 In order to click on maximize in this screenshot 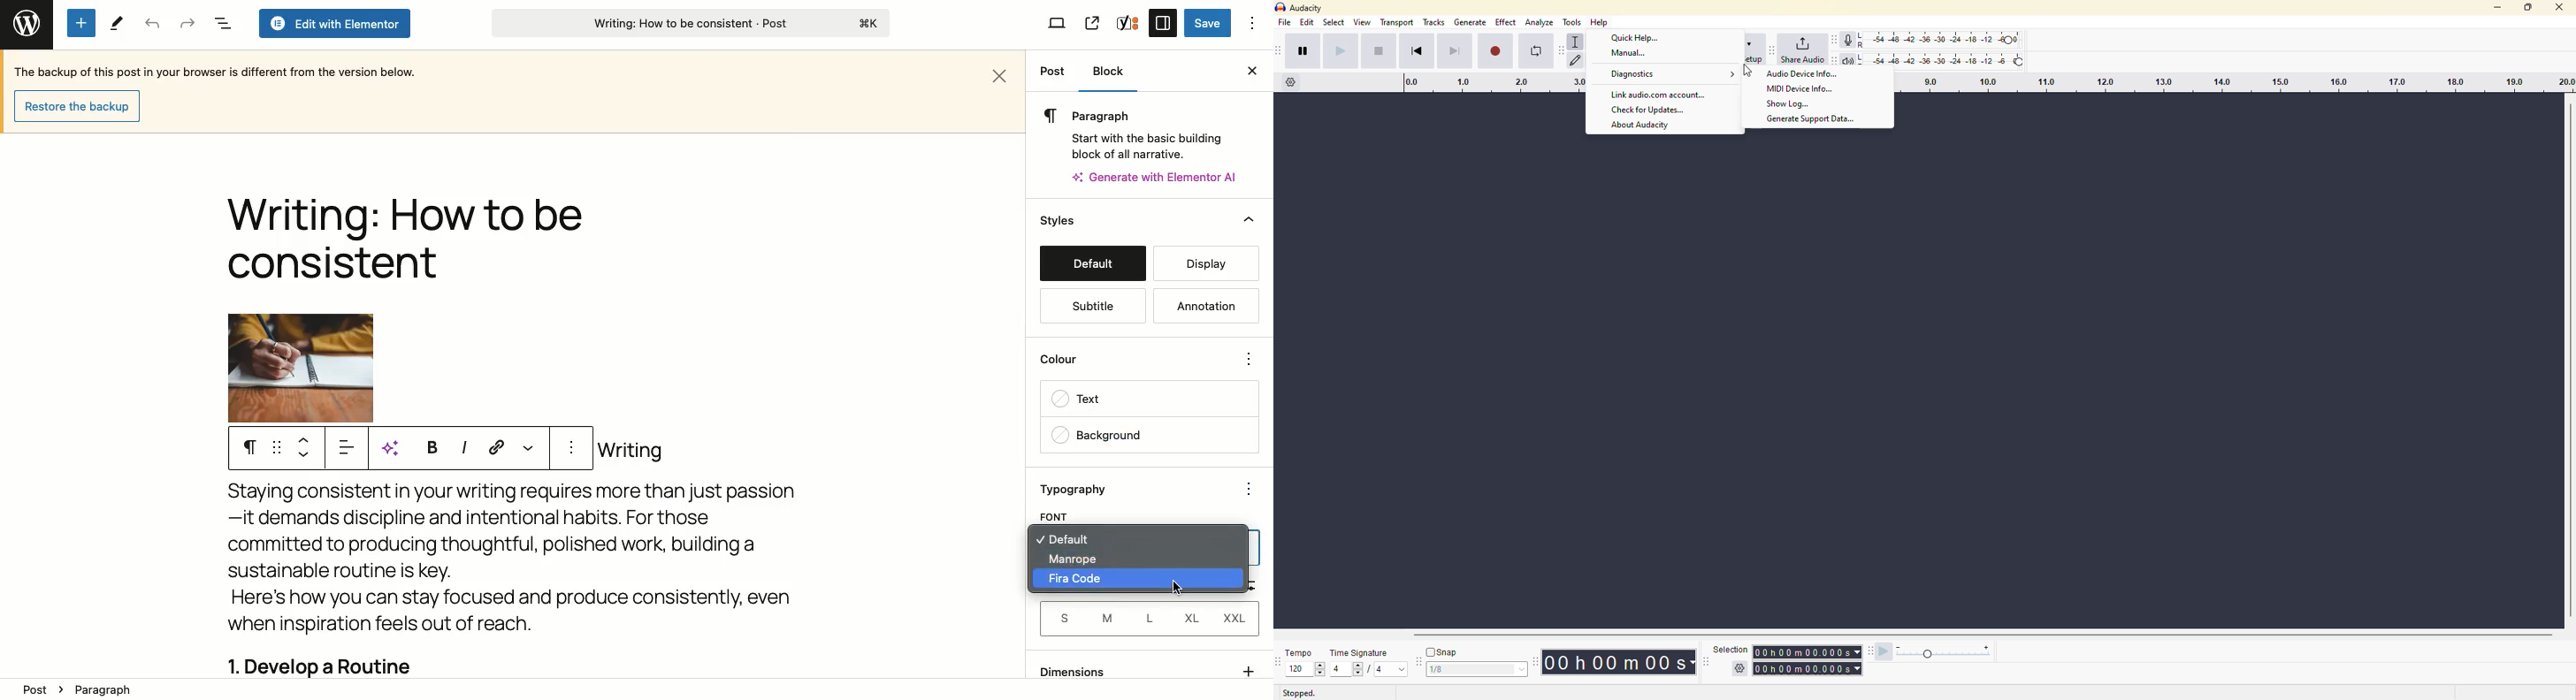, I will do `click(2530, 9)`.